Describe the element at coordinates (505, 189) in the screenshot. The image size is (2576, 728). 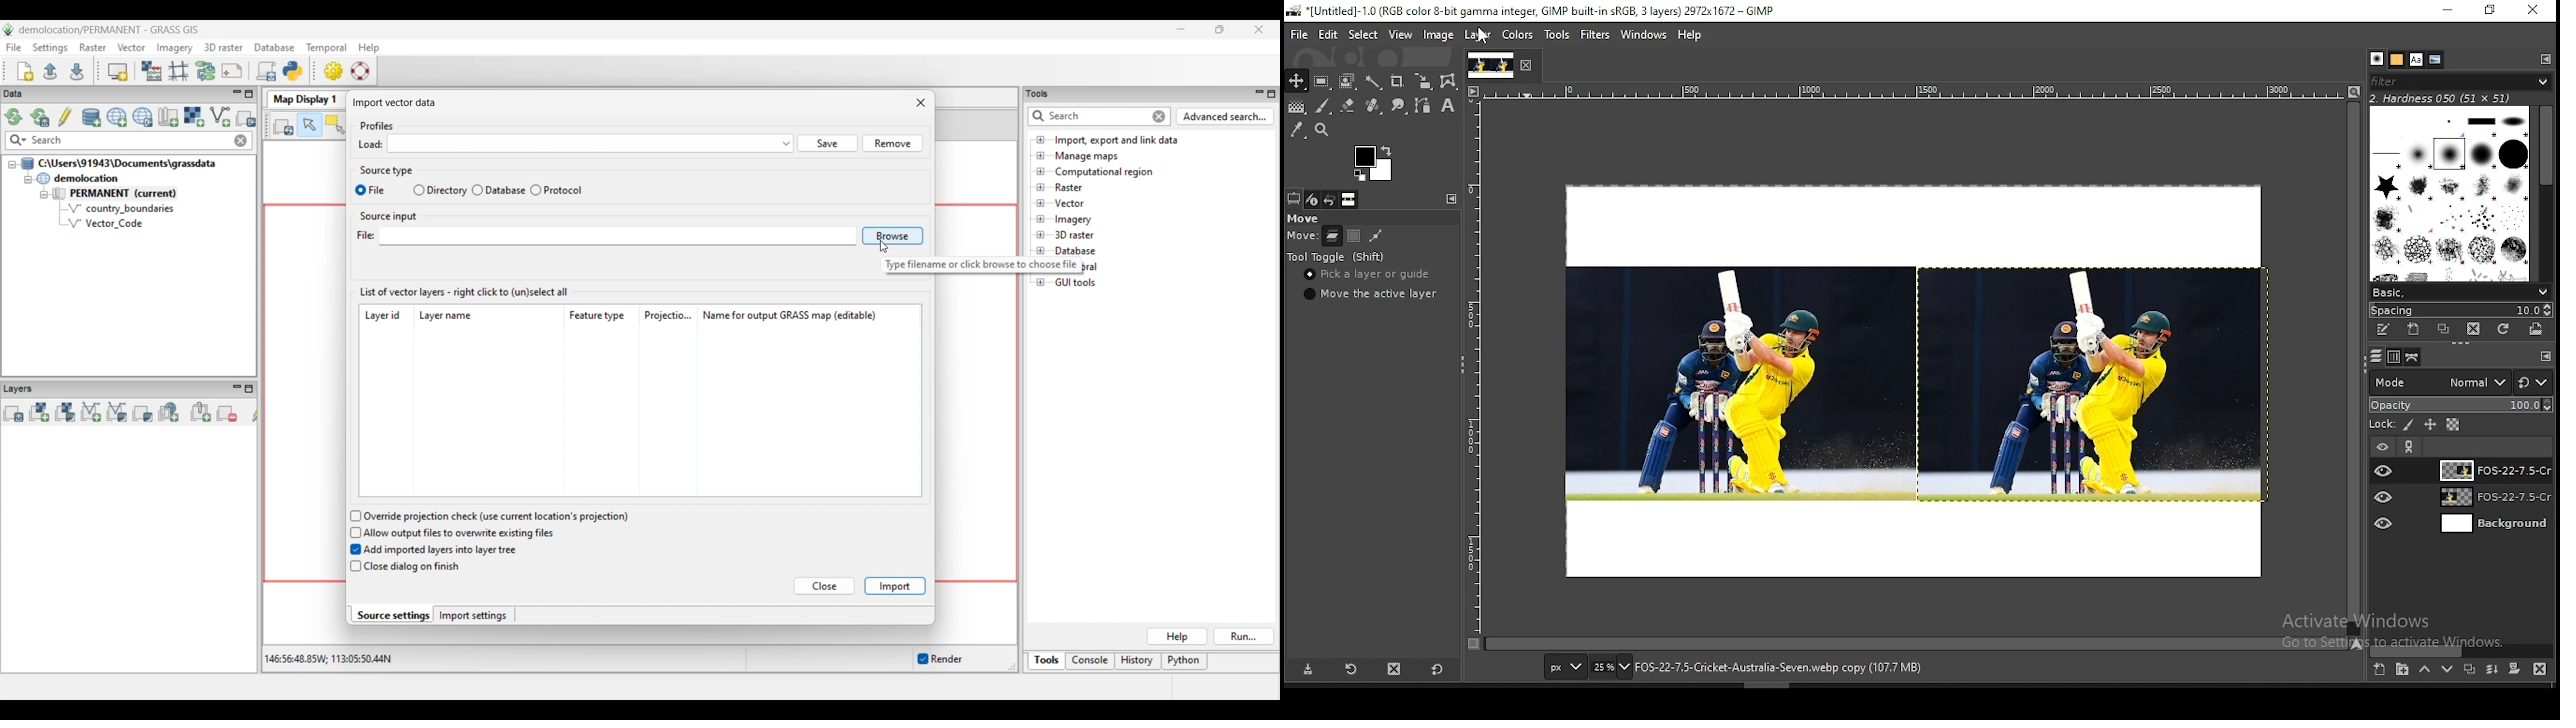
I see `Database source type` at that location.